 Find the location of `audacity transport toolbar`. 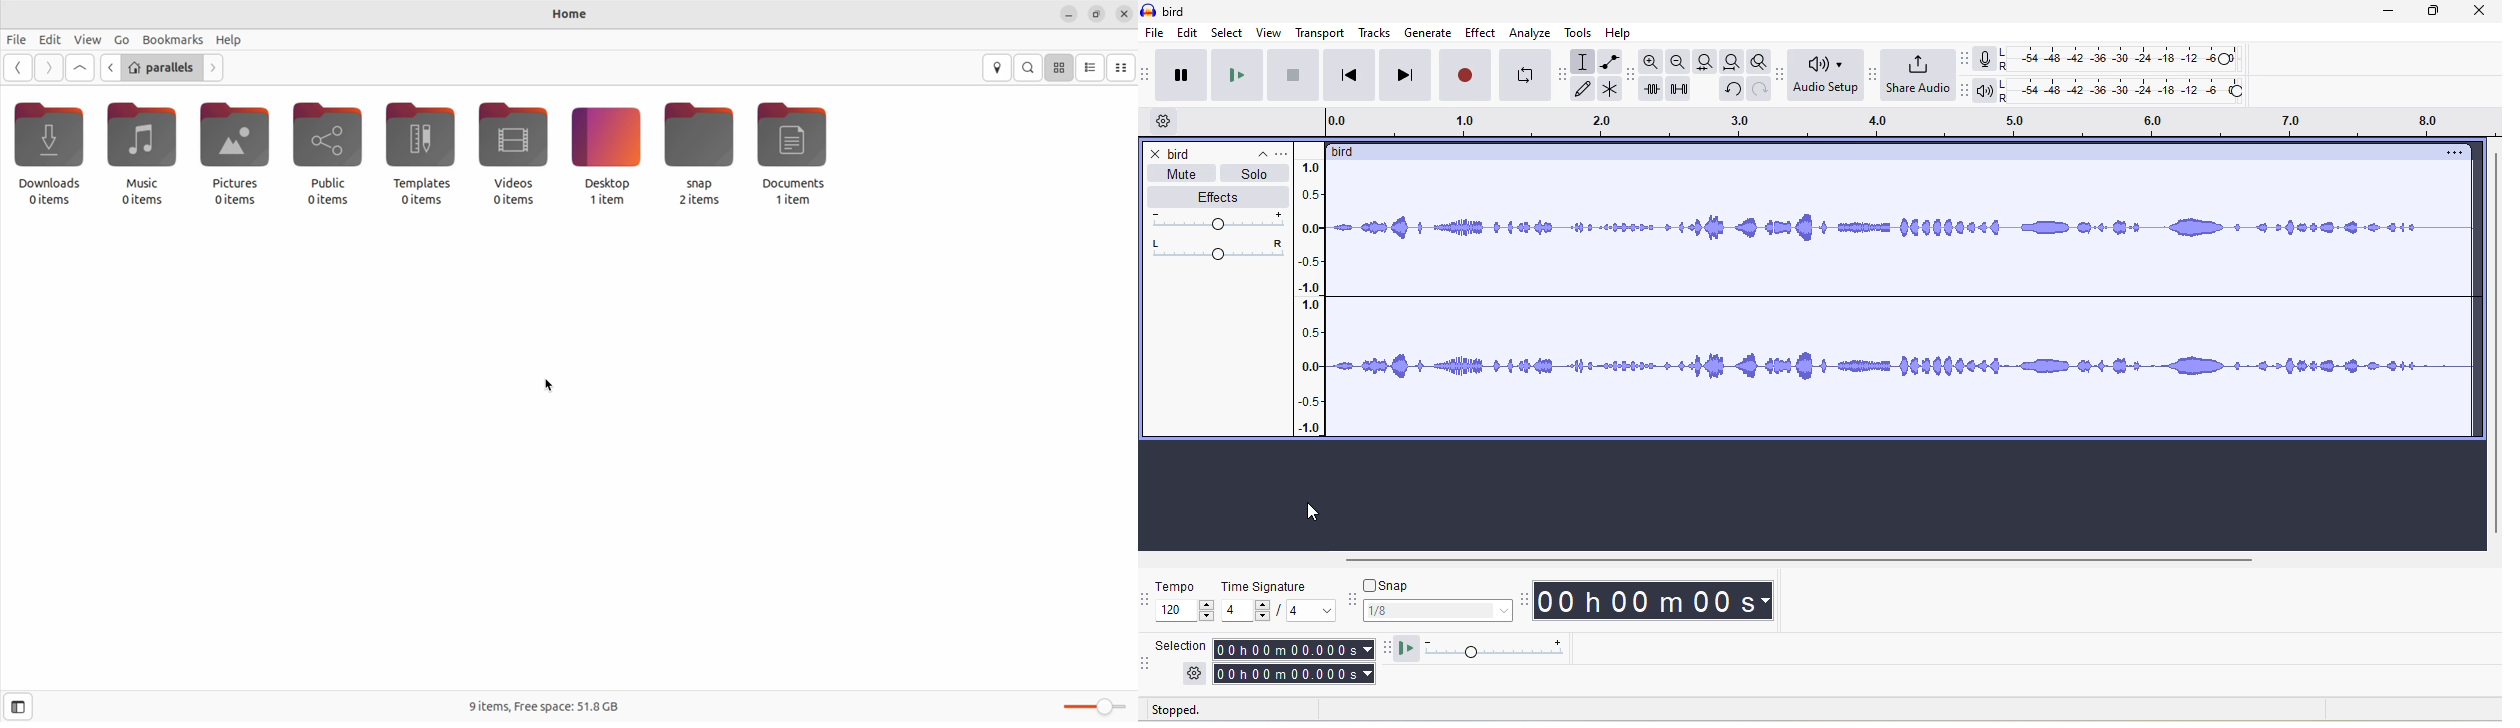

audacity transport toolbar is located at coordinates (1147, 75).